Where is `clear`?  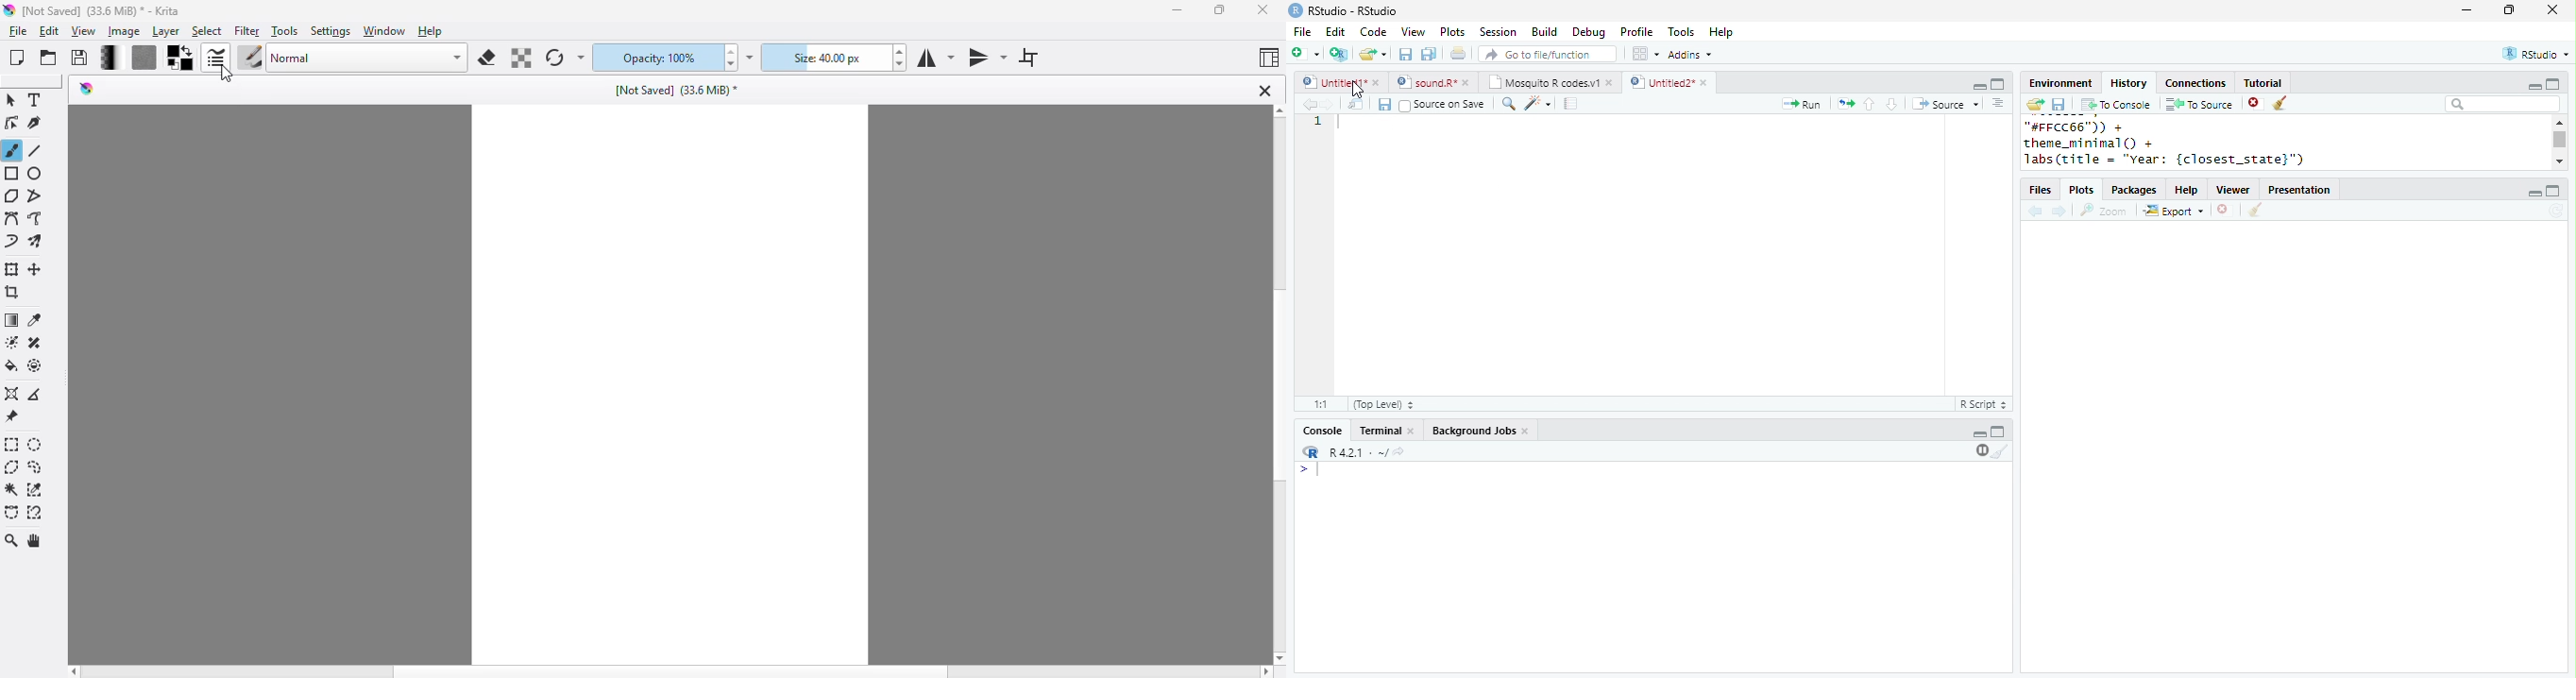 clear is located at coordinates (2255, 211).